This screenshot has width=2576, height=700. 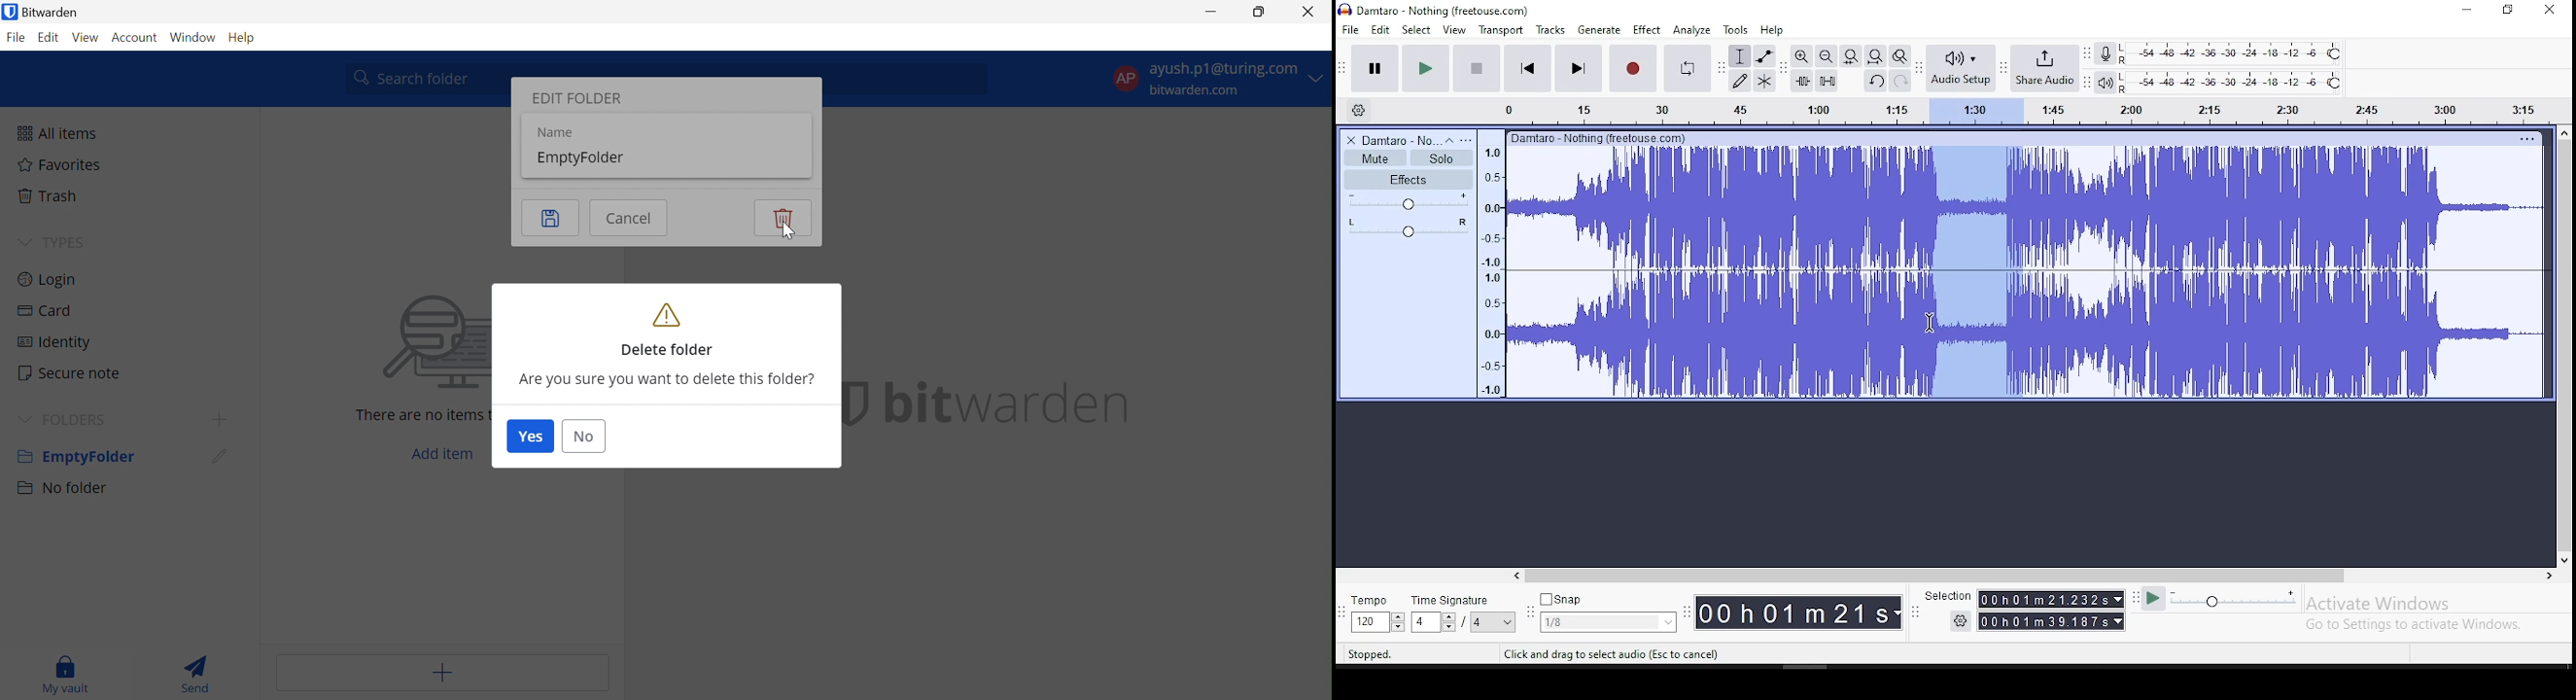 I want to click on drop down, so click(x=1898, y=613).